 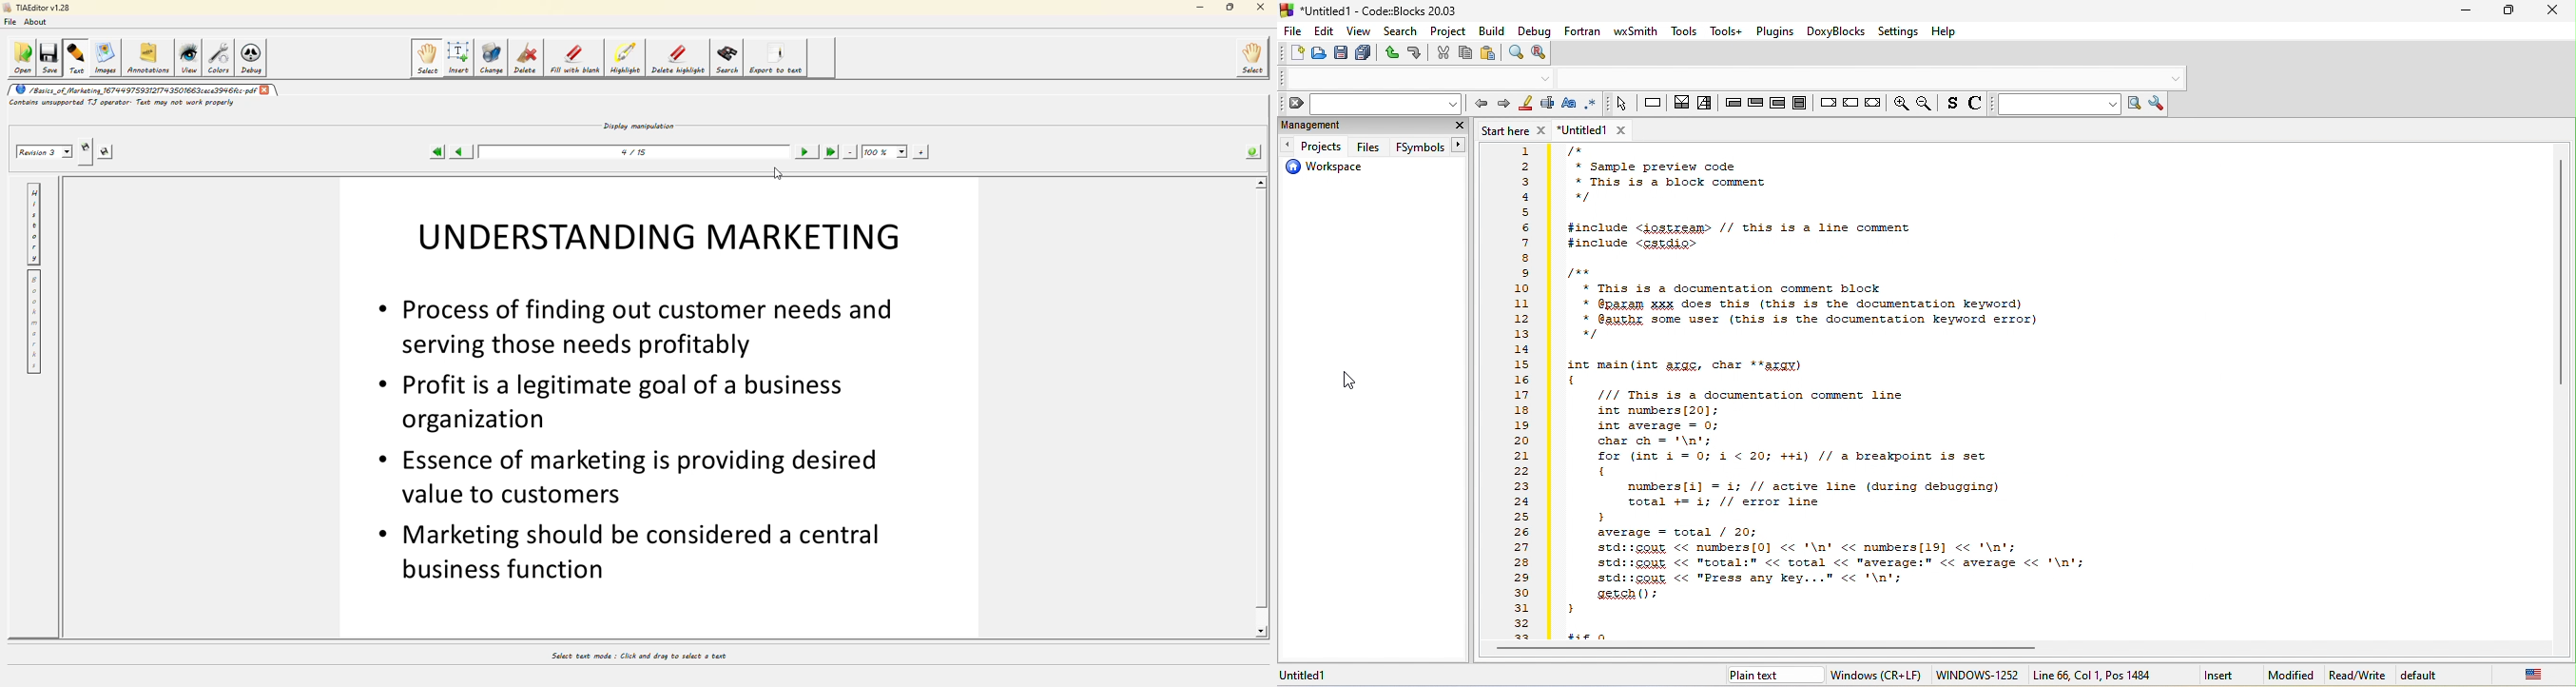 What do you see at coordinates (1729, 30) in the screenshot?
I see `tools++` at bounding box center [1729, 30].